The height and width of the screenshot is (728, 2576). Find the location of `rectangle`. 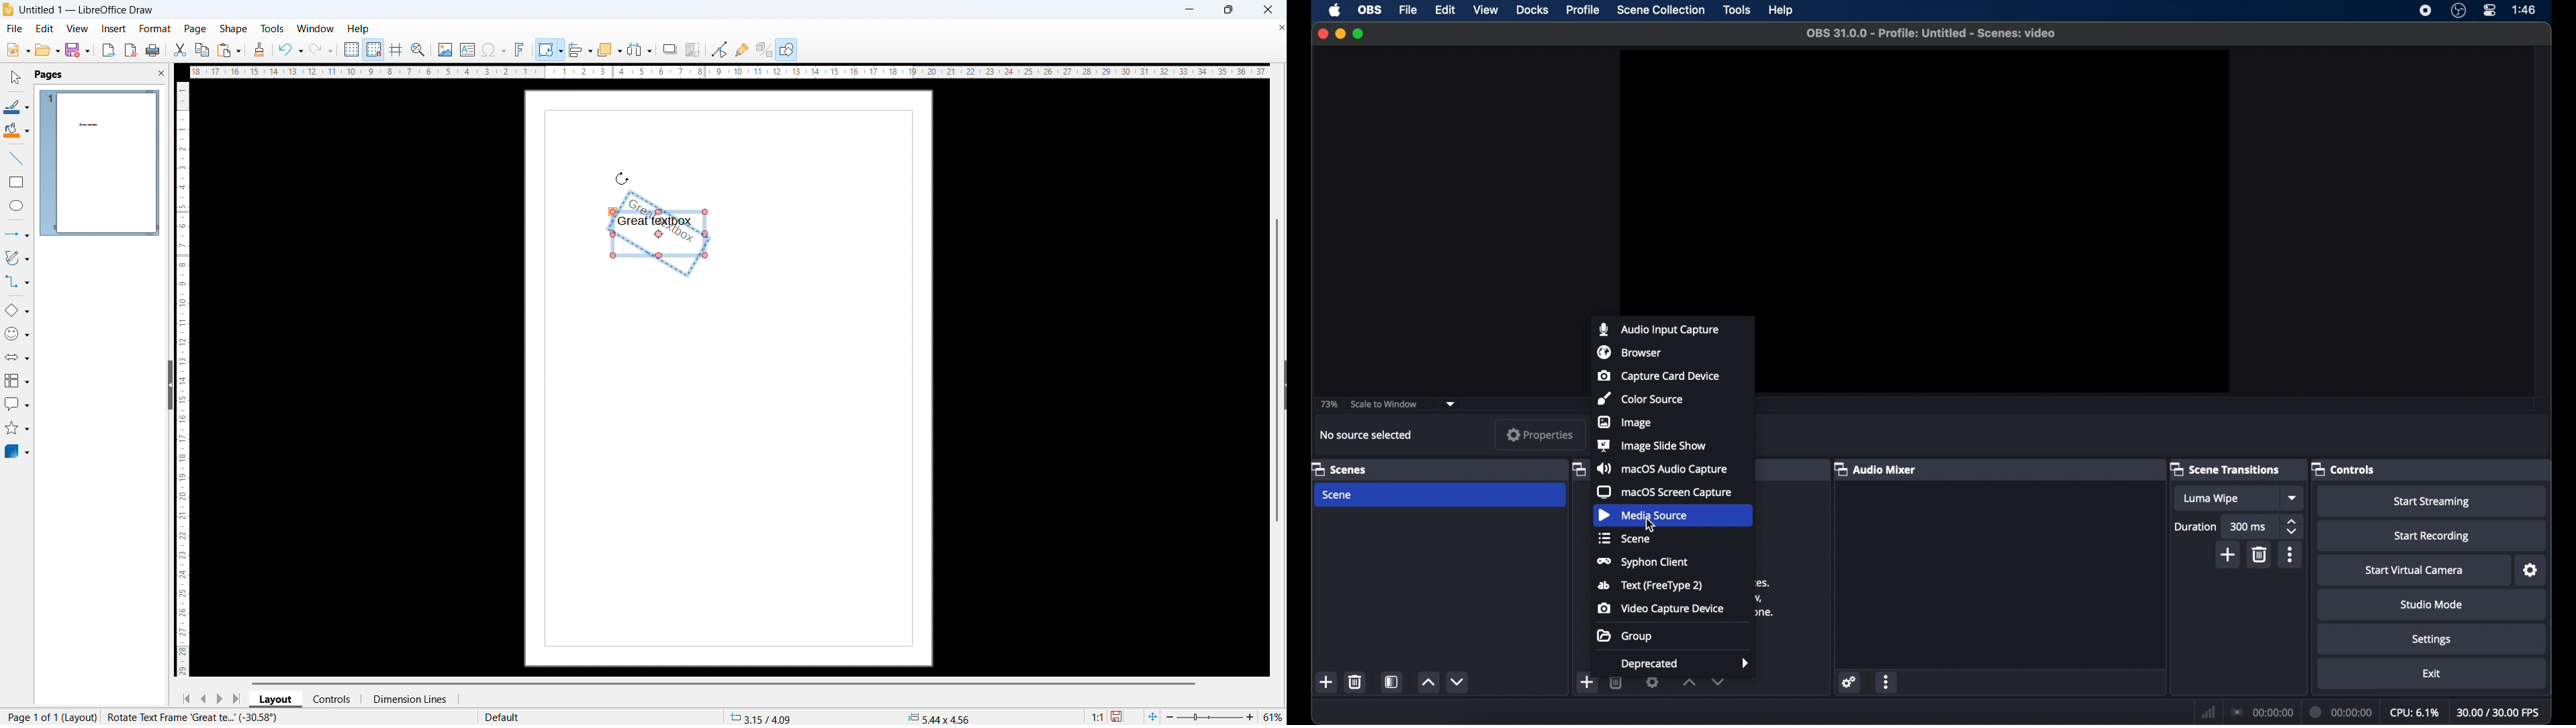

rectangle is located at coordinates (17, 181).